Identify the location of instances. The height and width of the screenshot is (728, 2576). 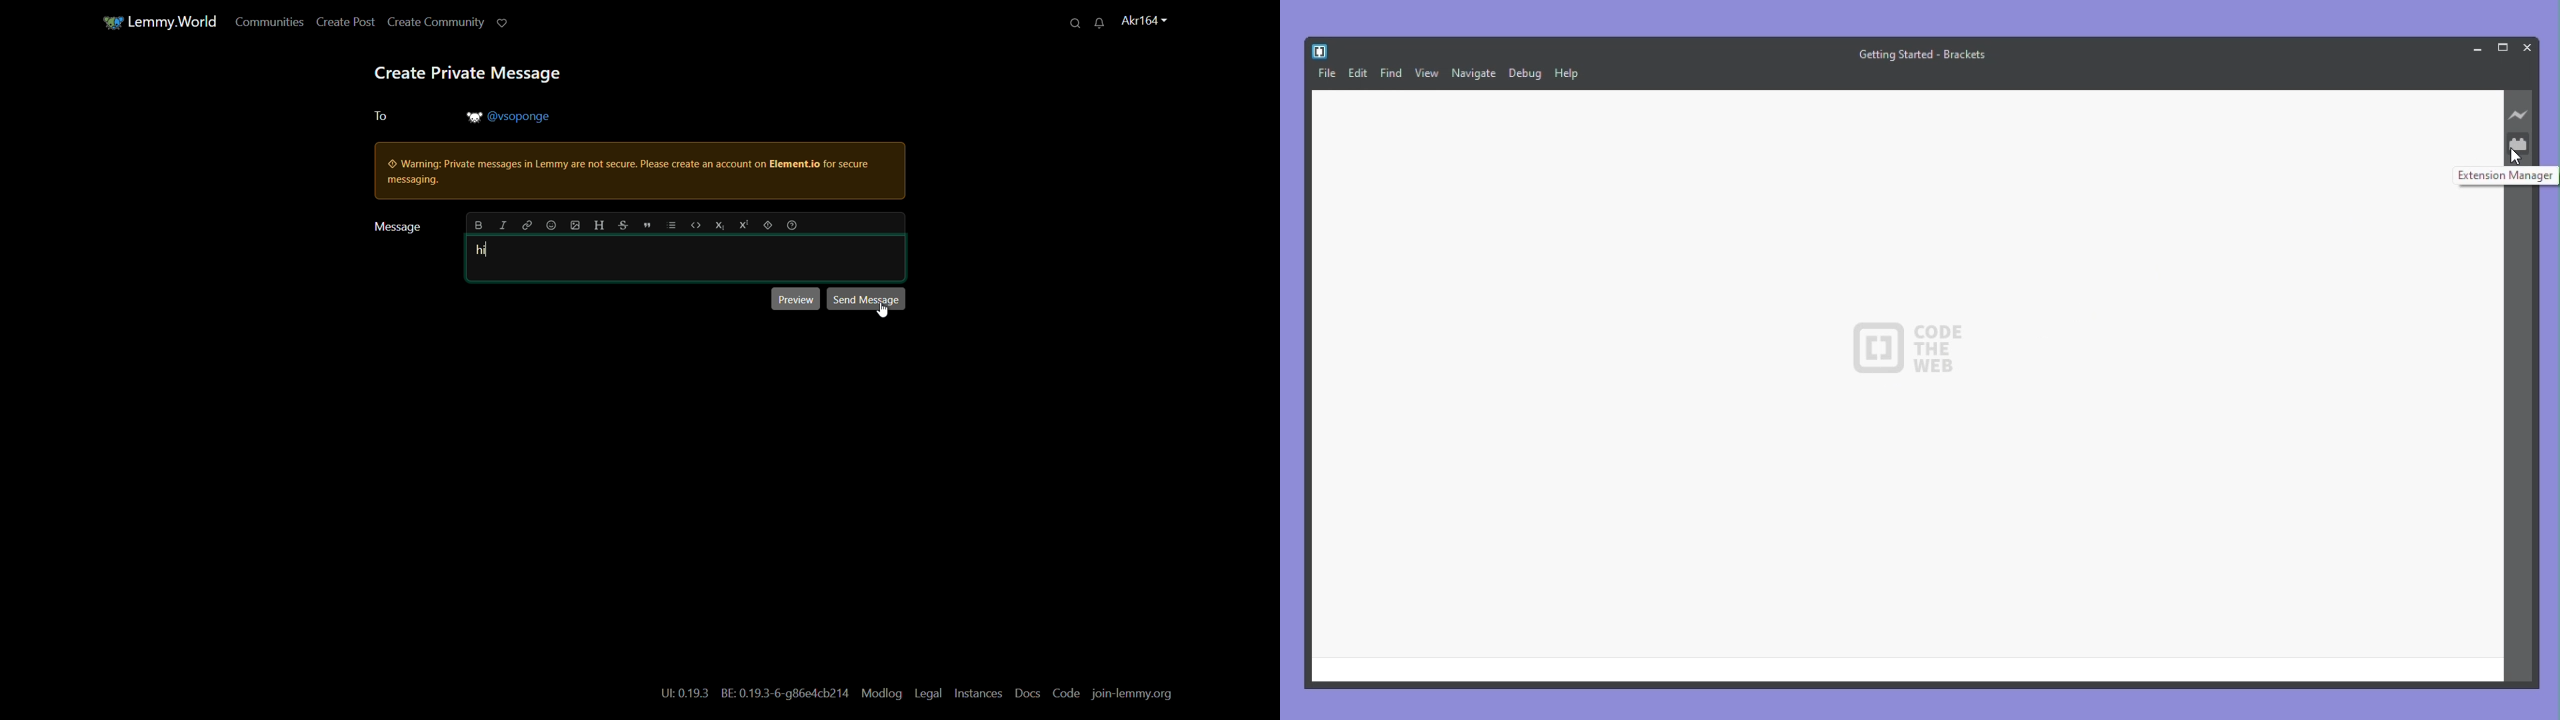
(977, 693).